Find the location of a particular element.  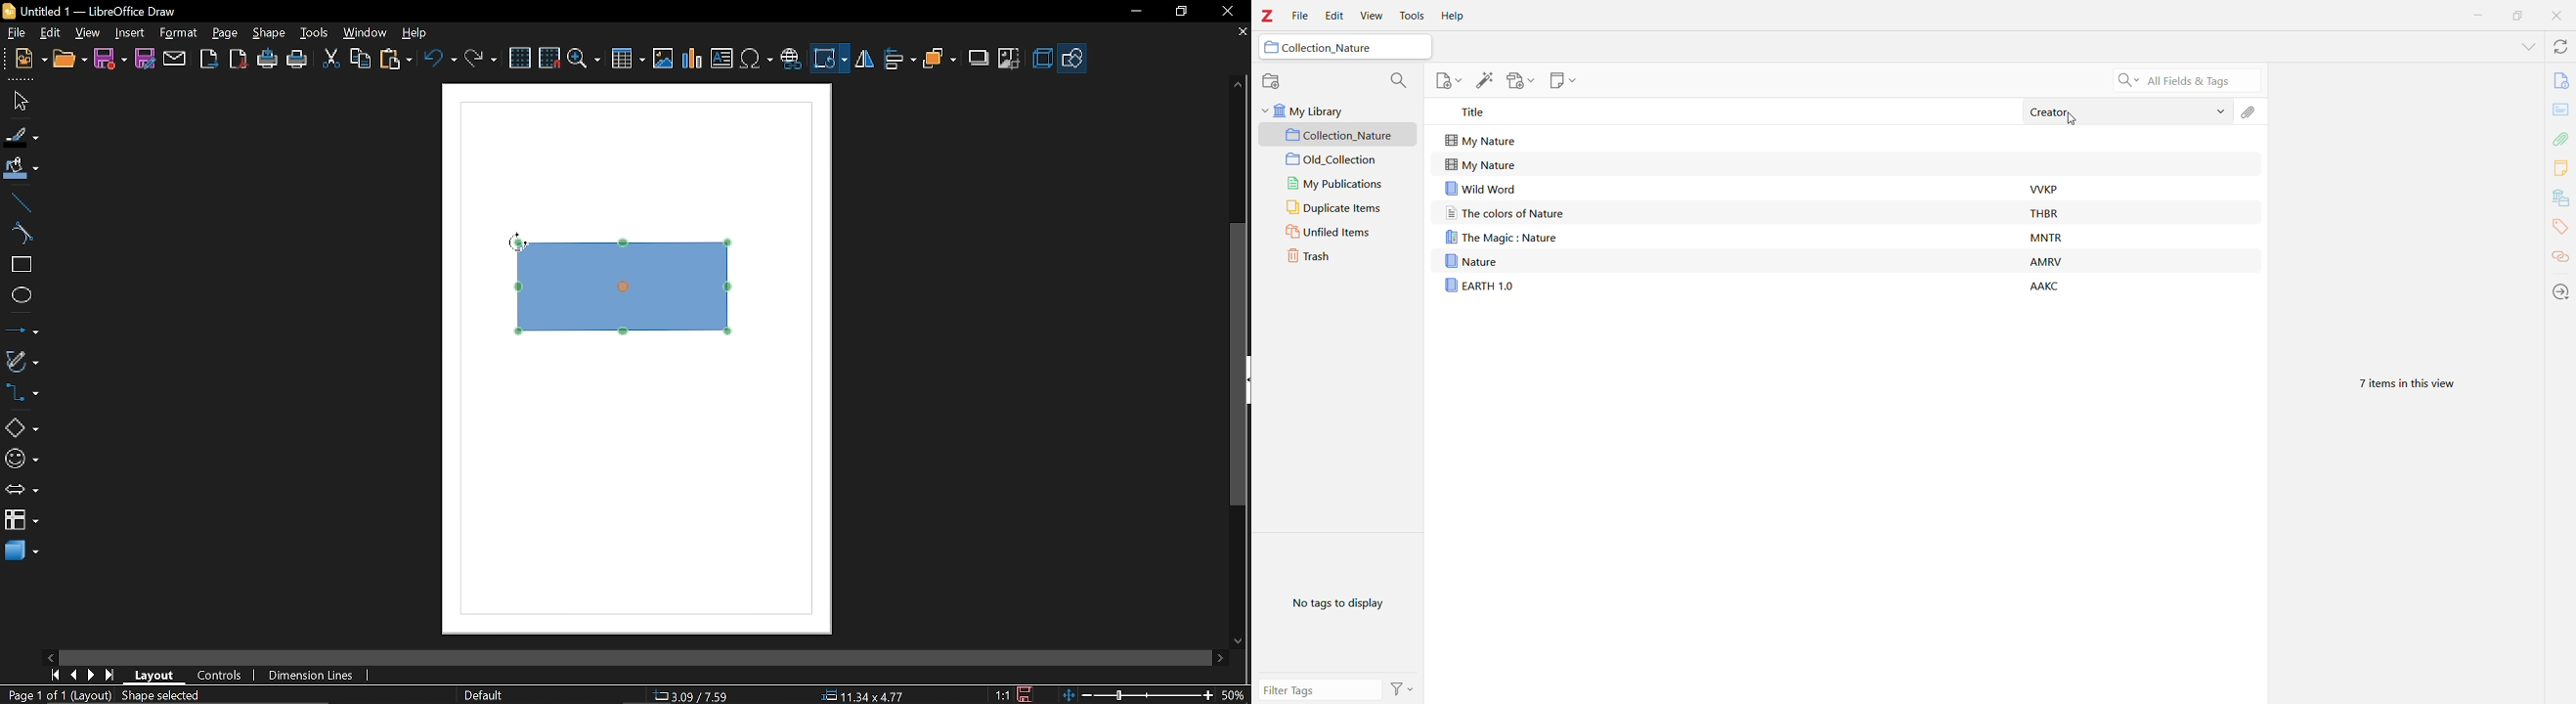

Minimize is located at coordinates (2478, 15).